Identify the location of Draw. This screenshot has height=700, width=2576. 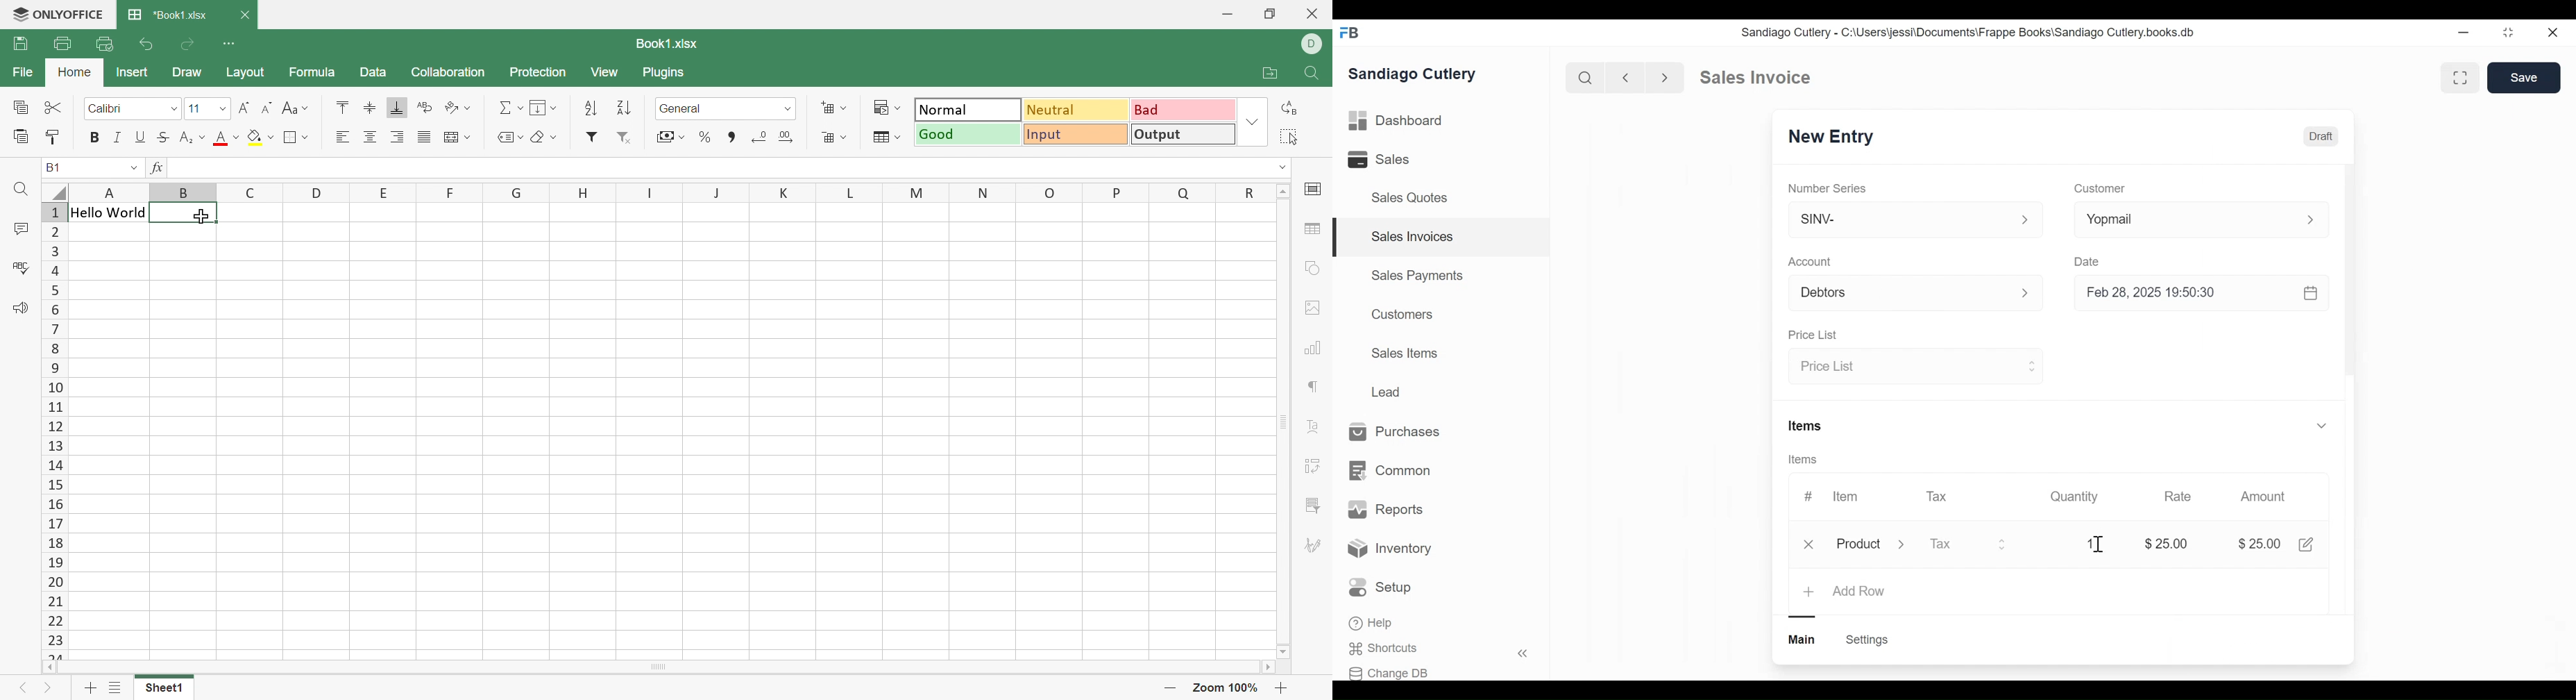
(183, 72).